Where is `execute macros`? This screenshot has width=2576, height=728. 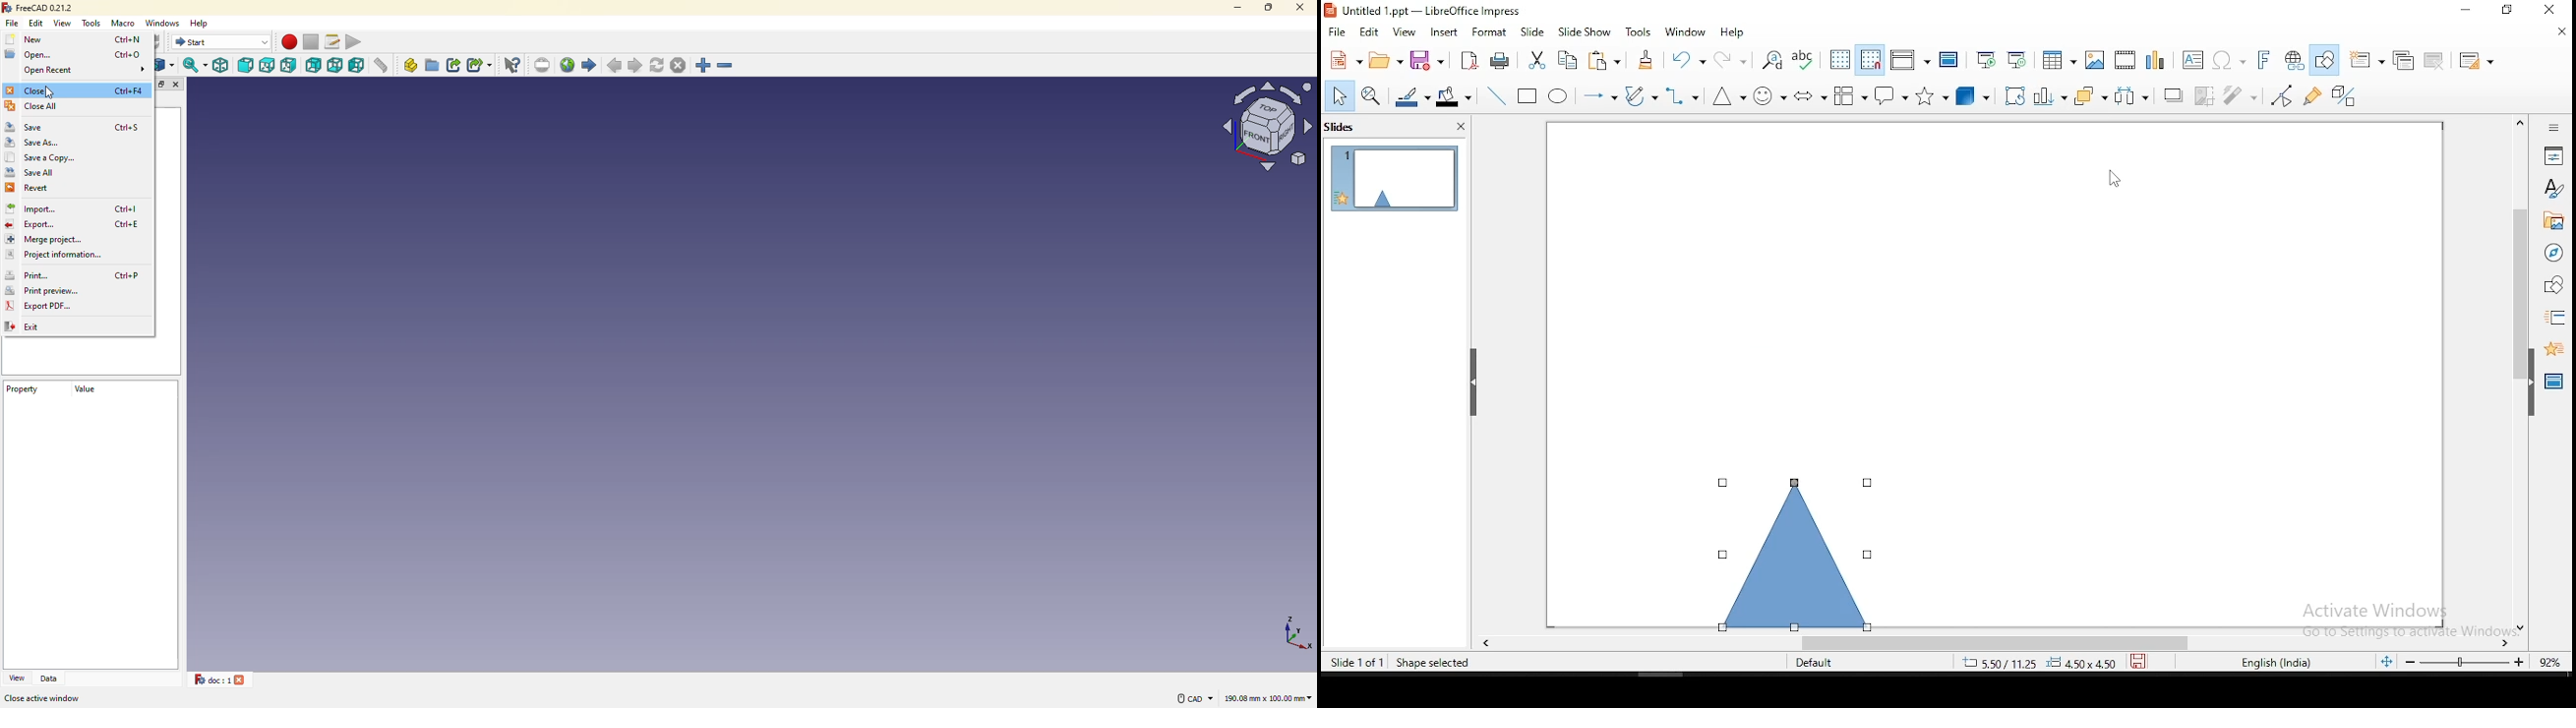
execute macros is located at coordinates (358, 40).